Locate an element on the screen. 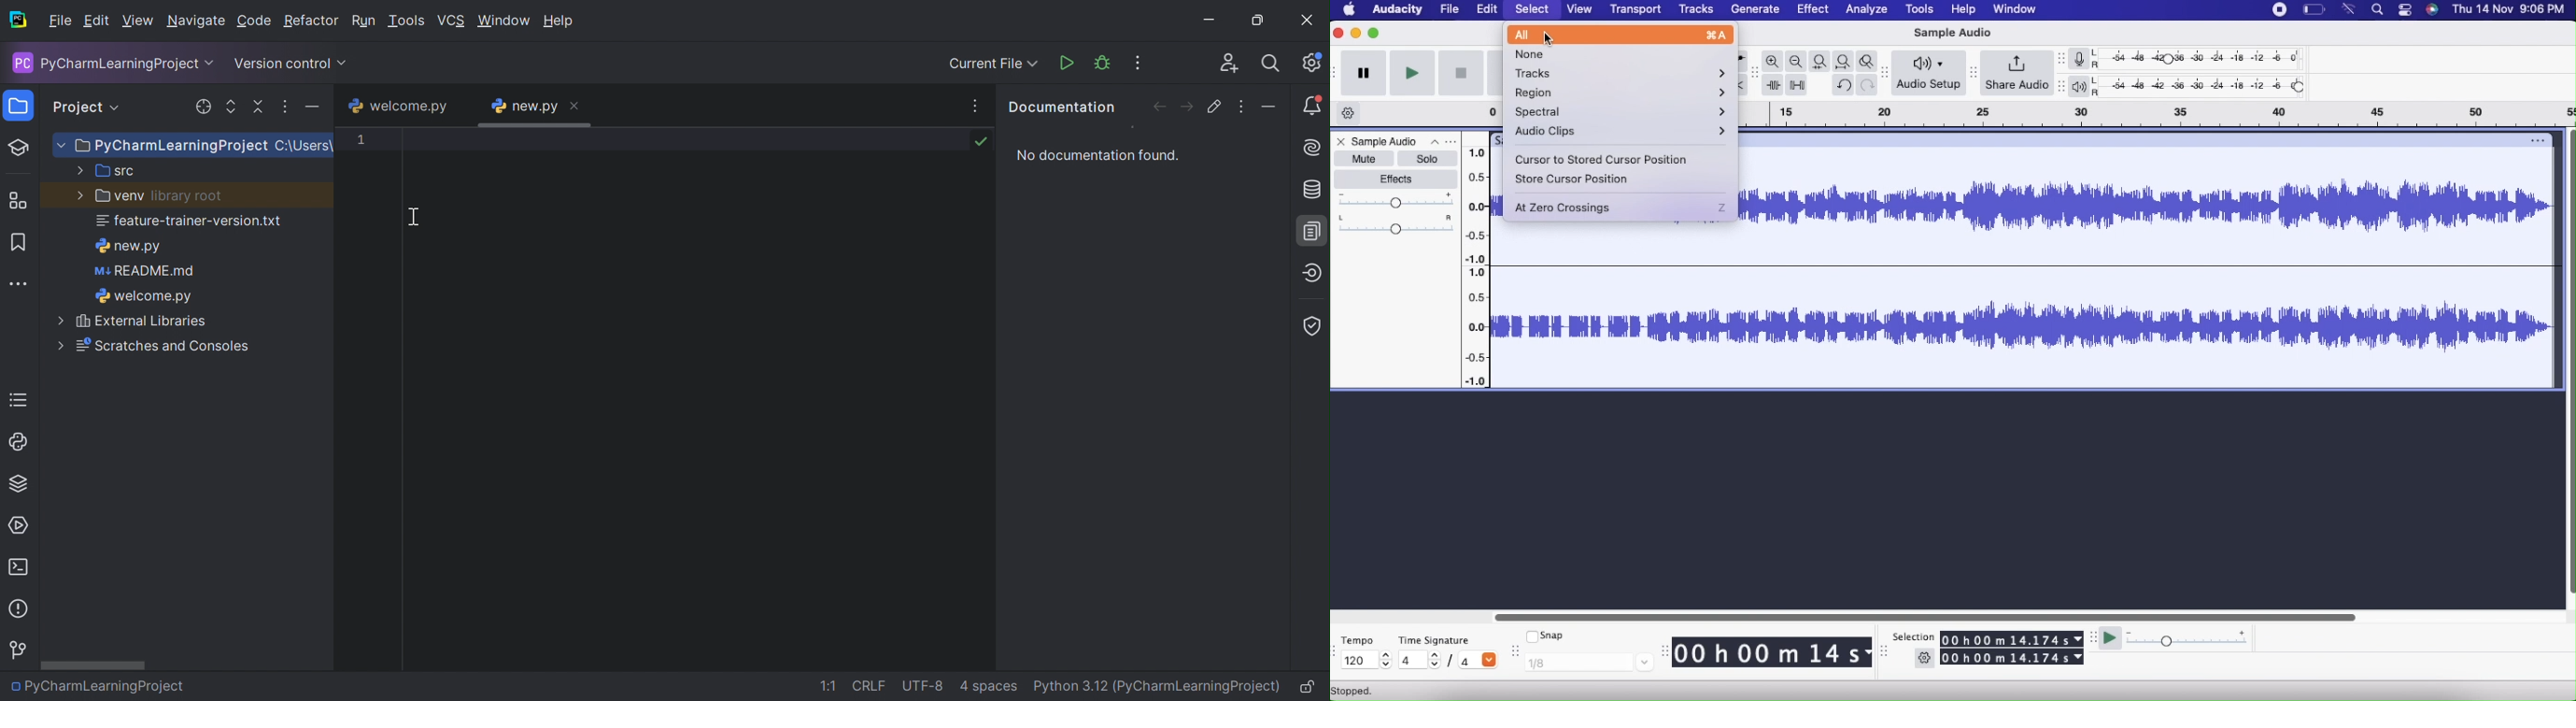 This screenshot has width=2576, height=728. text Cursor is located at coordinates (416, 216).